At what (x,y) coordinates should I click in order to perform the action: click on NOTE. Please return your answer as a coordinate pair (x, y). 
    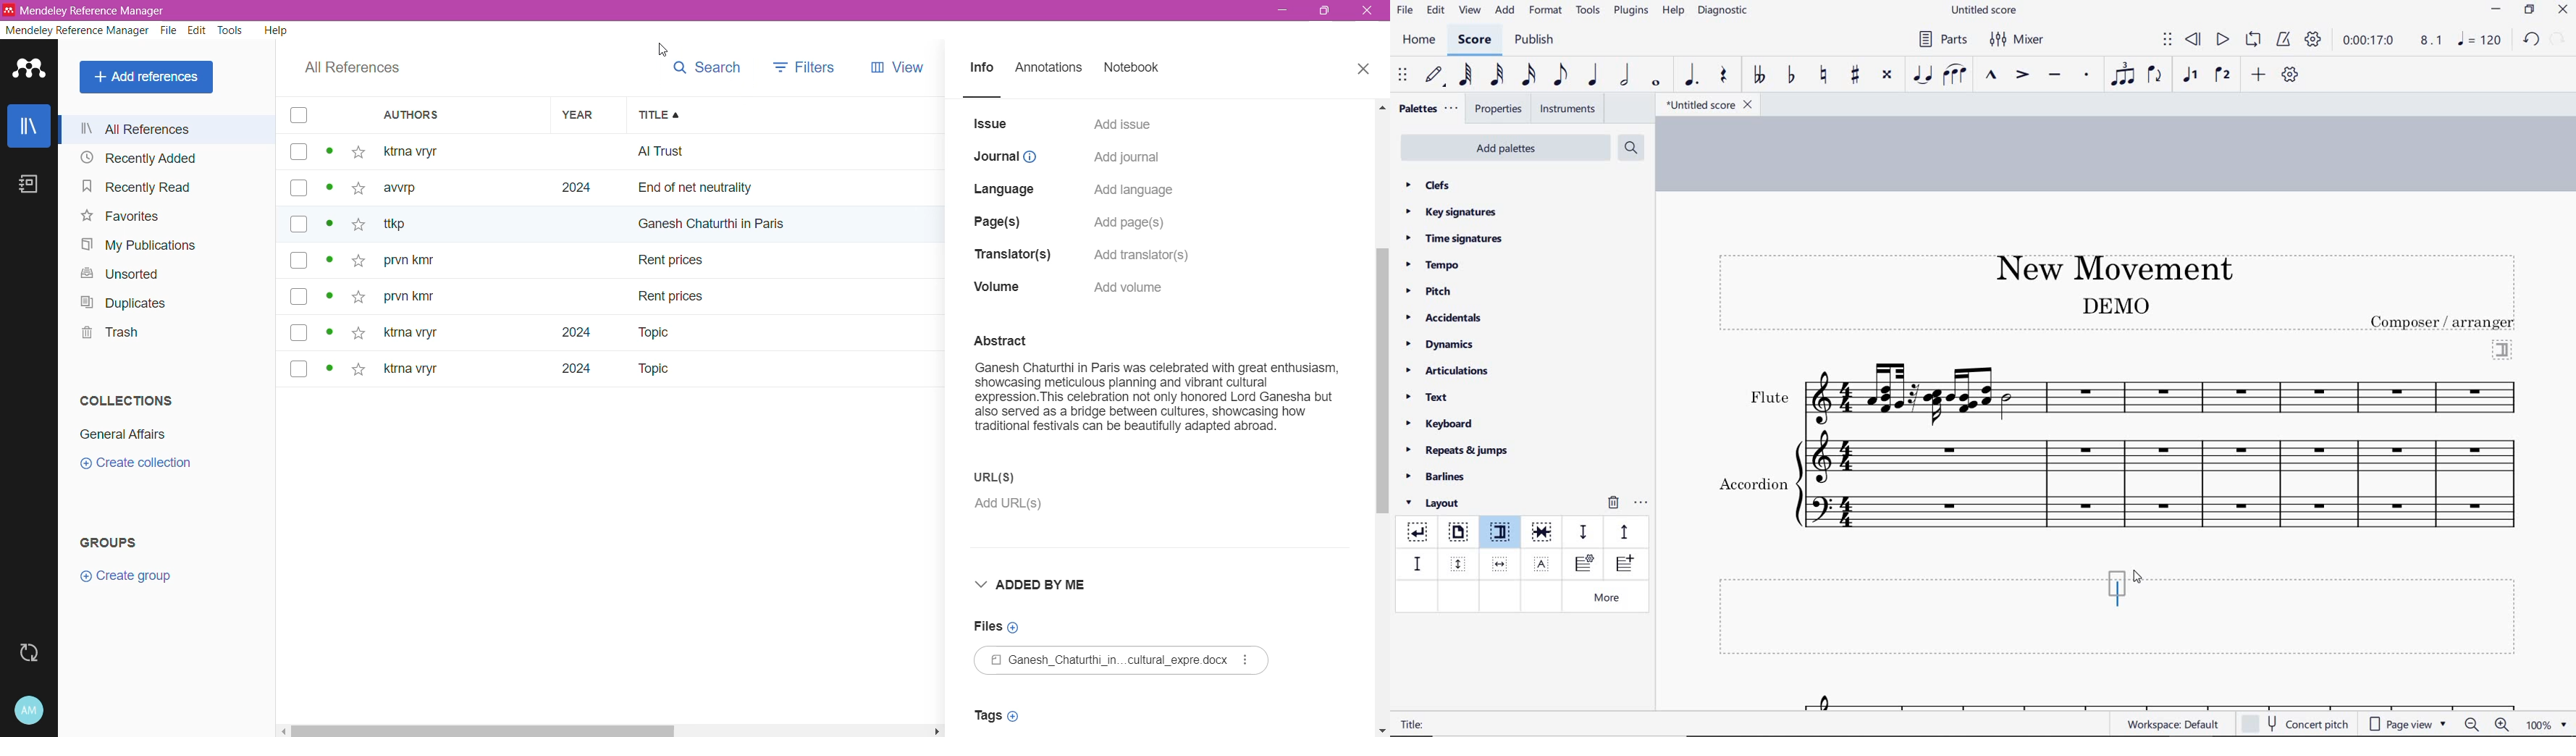
    Looking at the image, I should click on (2481, 40).